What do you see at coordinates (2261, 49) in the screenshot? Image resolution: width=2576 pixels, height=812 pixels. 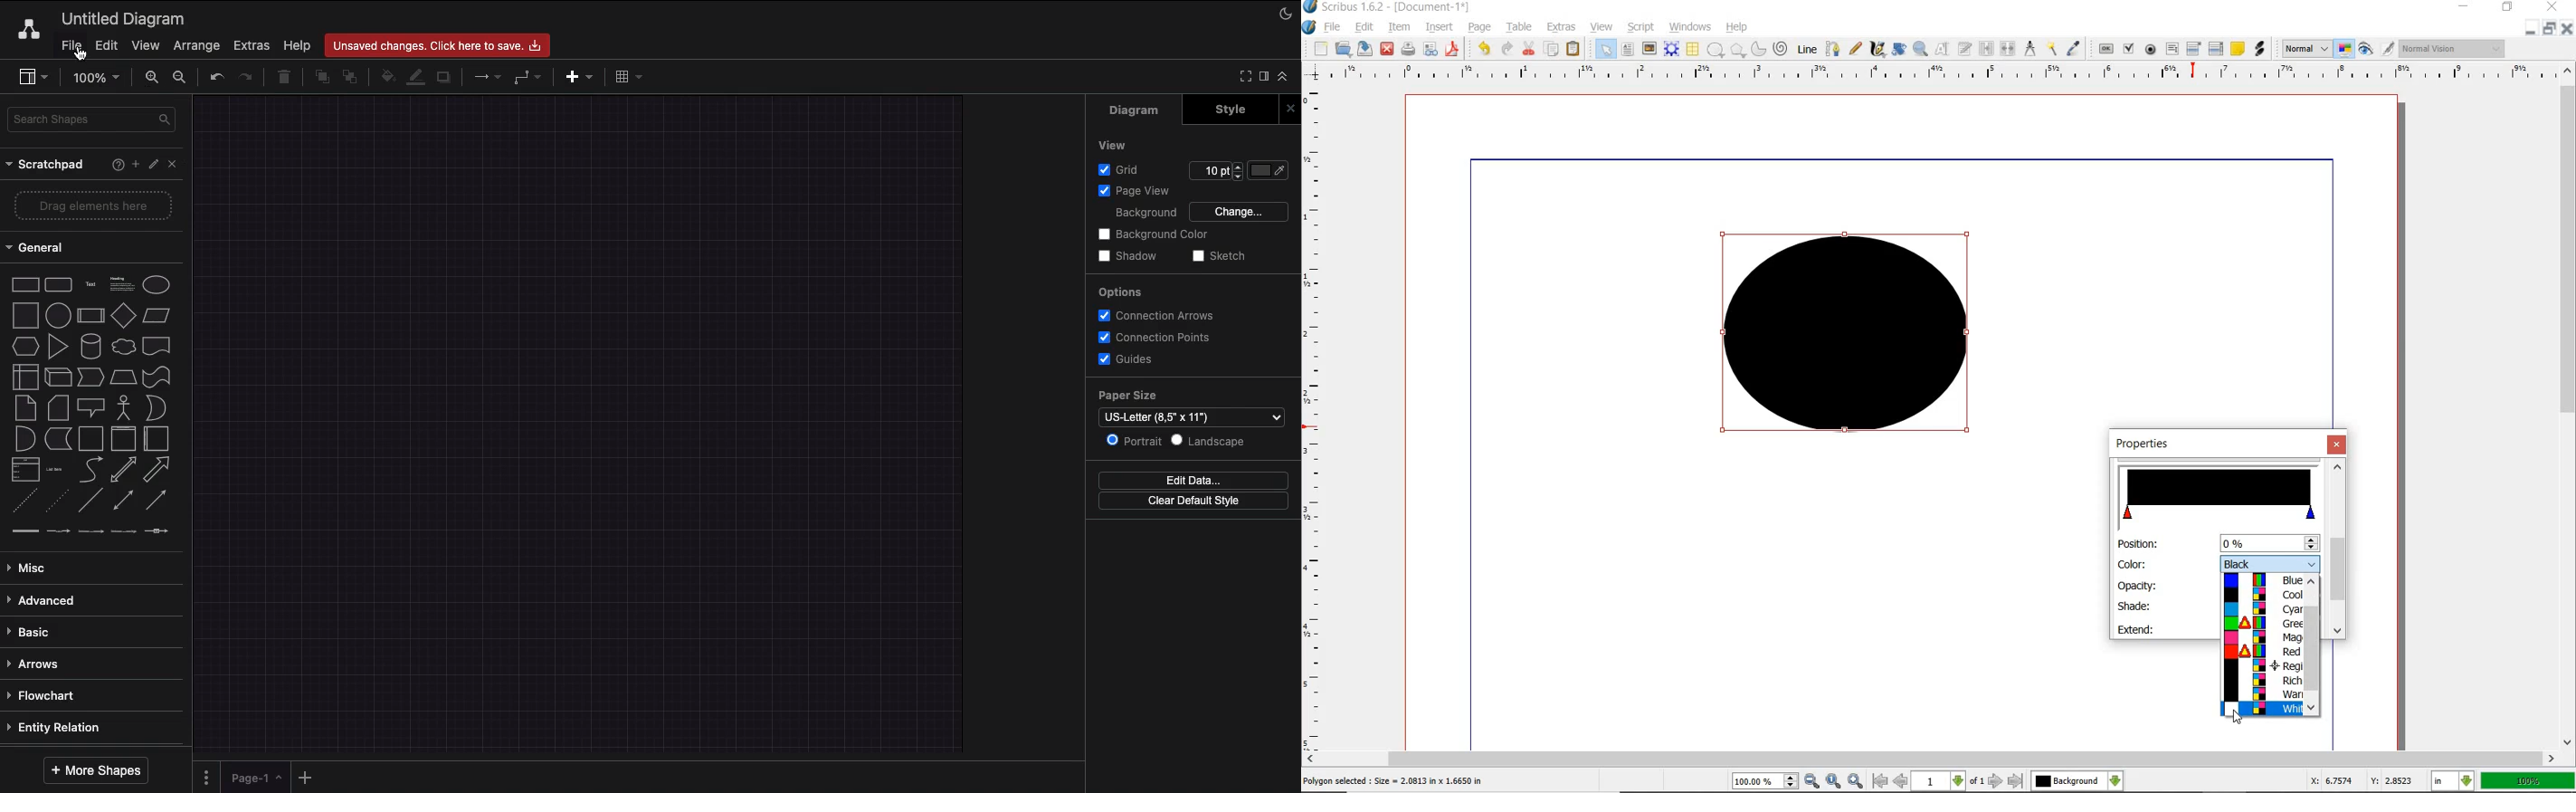 I see `LINK ANNOTATION` at bounding box center [2261, 49].